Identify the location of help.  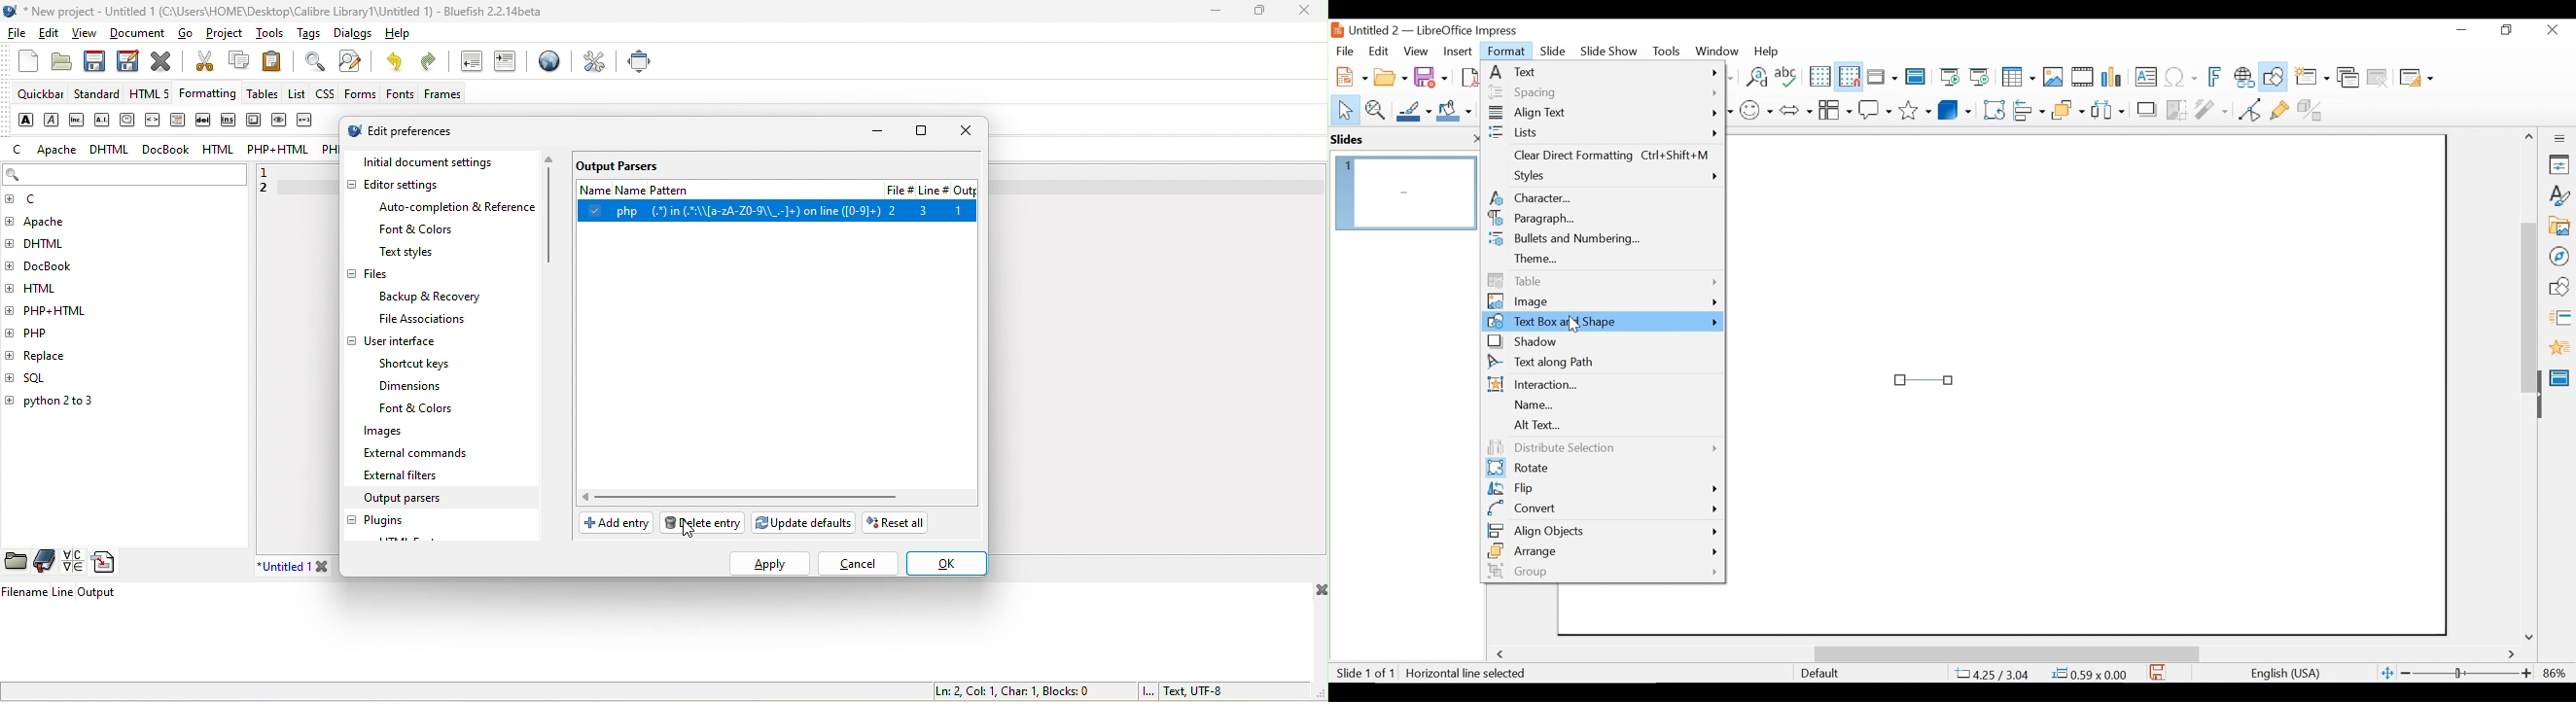
(394, 36).